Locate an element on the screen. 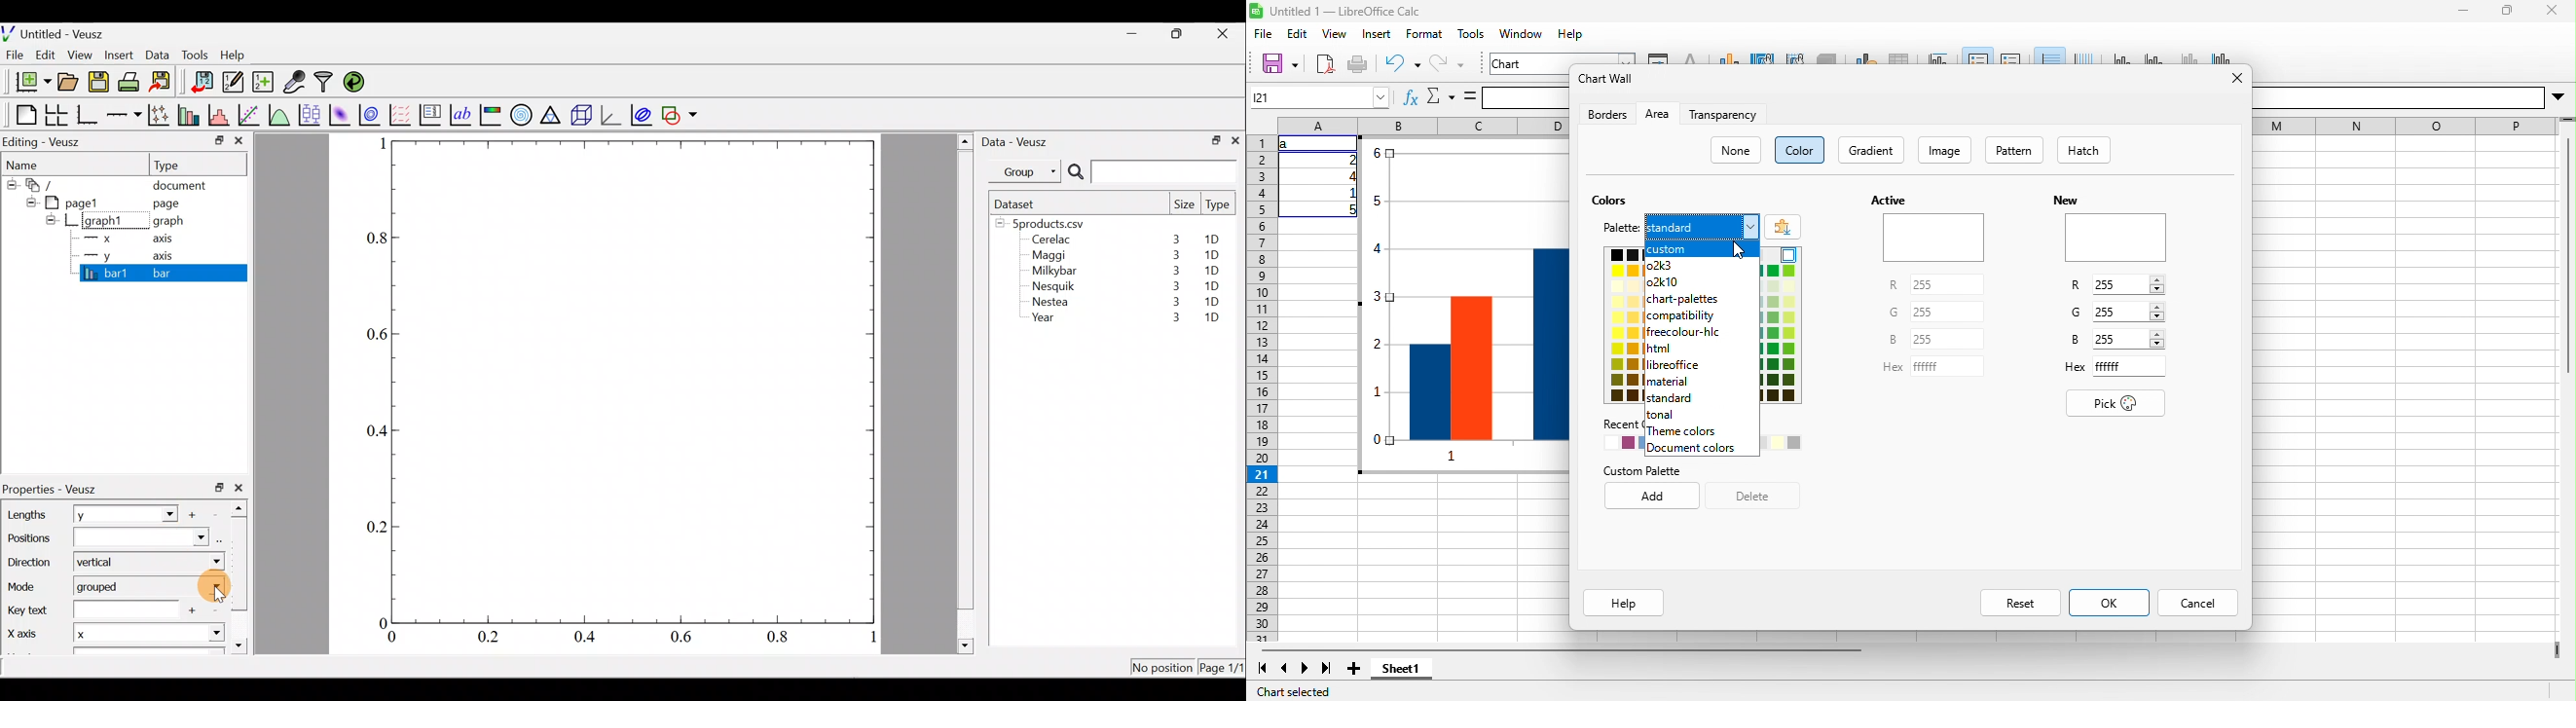 Image resolution: width=2576 pixels, height=728 pixels. borders is located at coordinates (1607, 114).